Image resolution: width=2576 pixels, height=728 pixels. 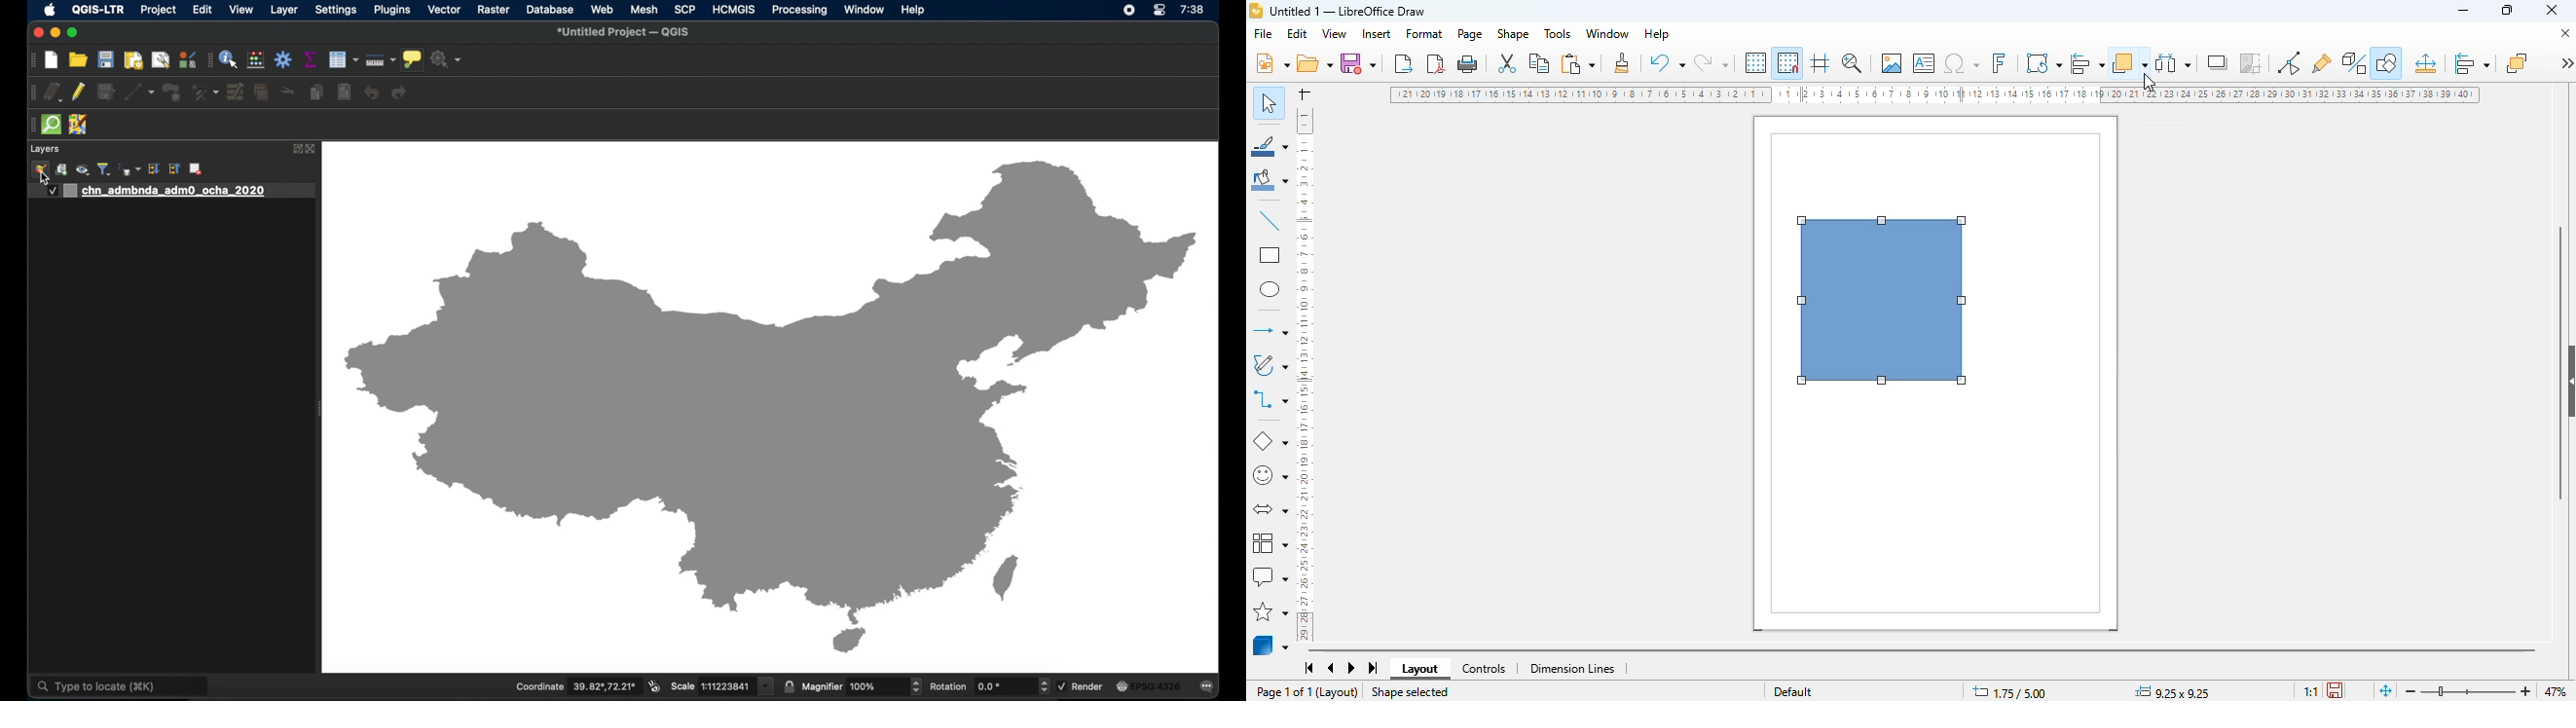 What do you see at coordinates (1044, 687) in the screenshot?
I see `increase/decrease arrow` at bounding box center [1044, 687].